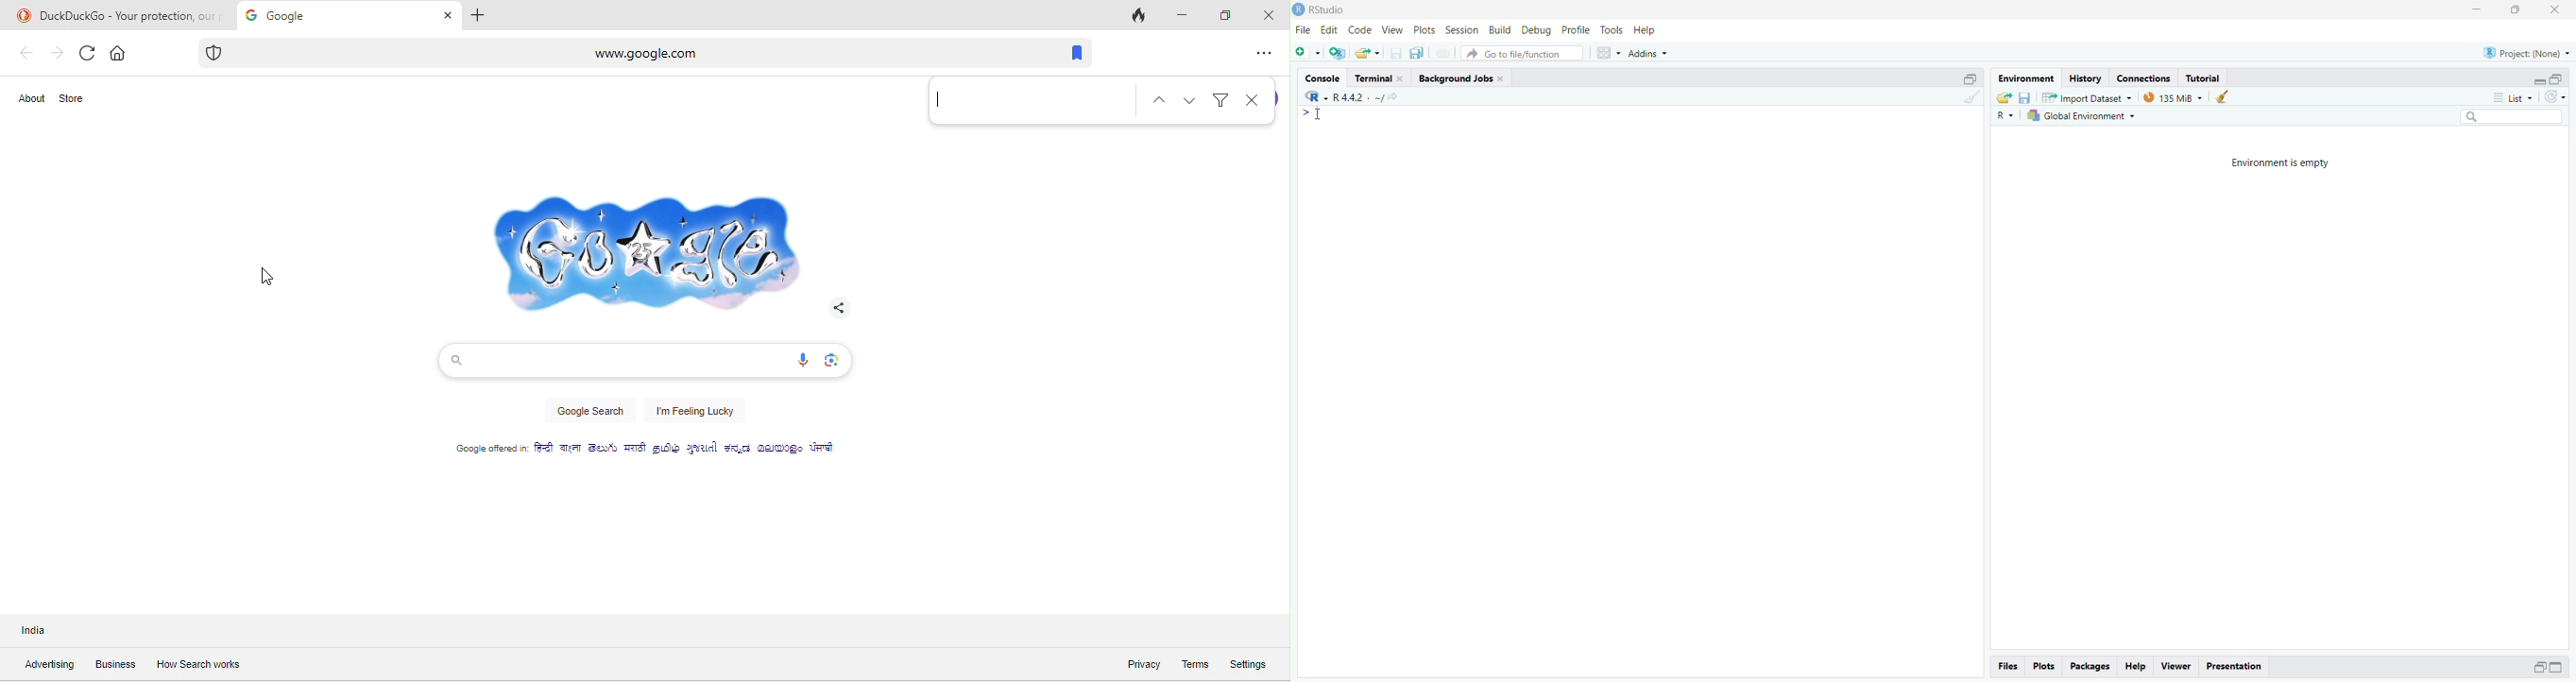  What do you see at coordinates (2536, 79) in the screenshot?
I see `Minimize` at bounding box center [2536, 79].